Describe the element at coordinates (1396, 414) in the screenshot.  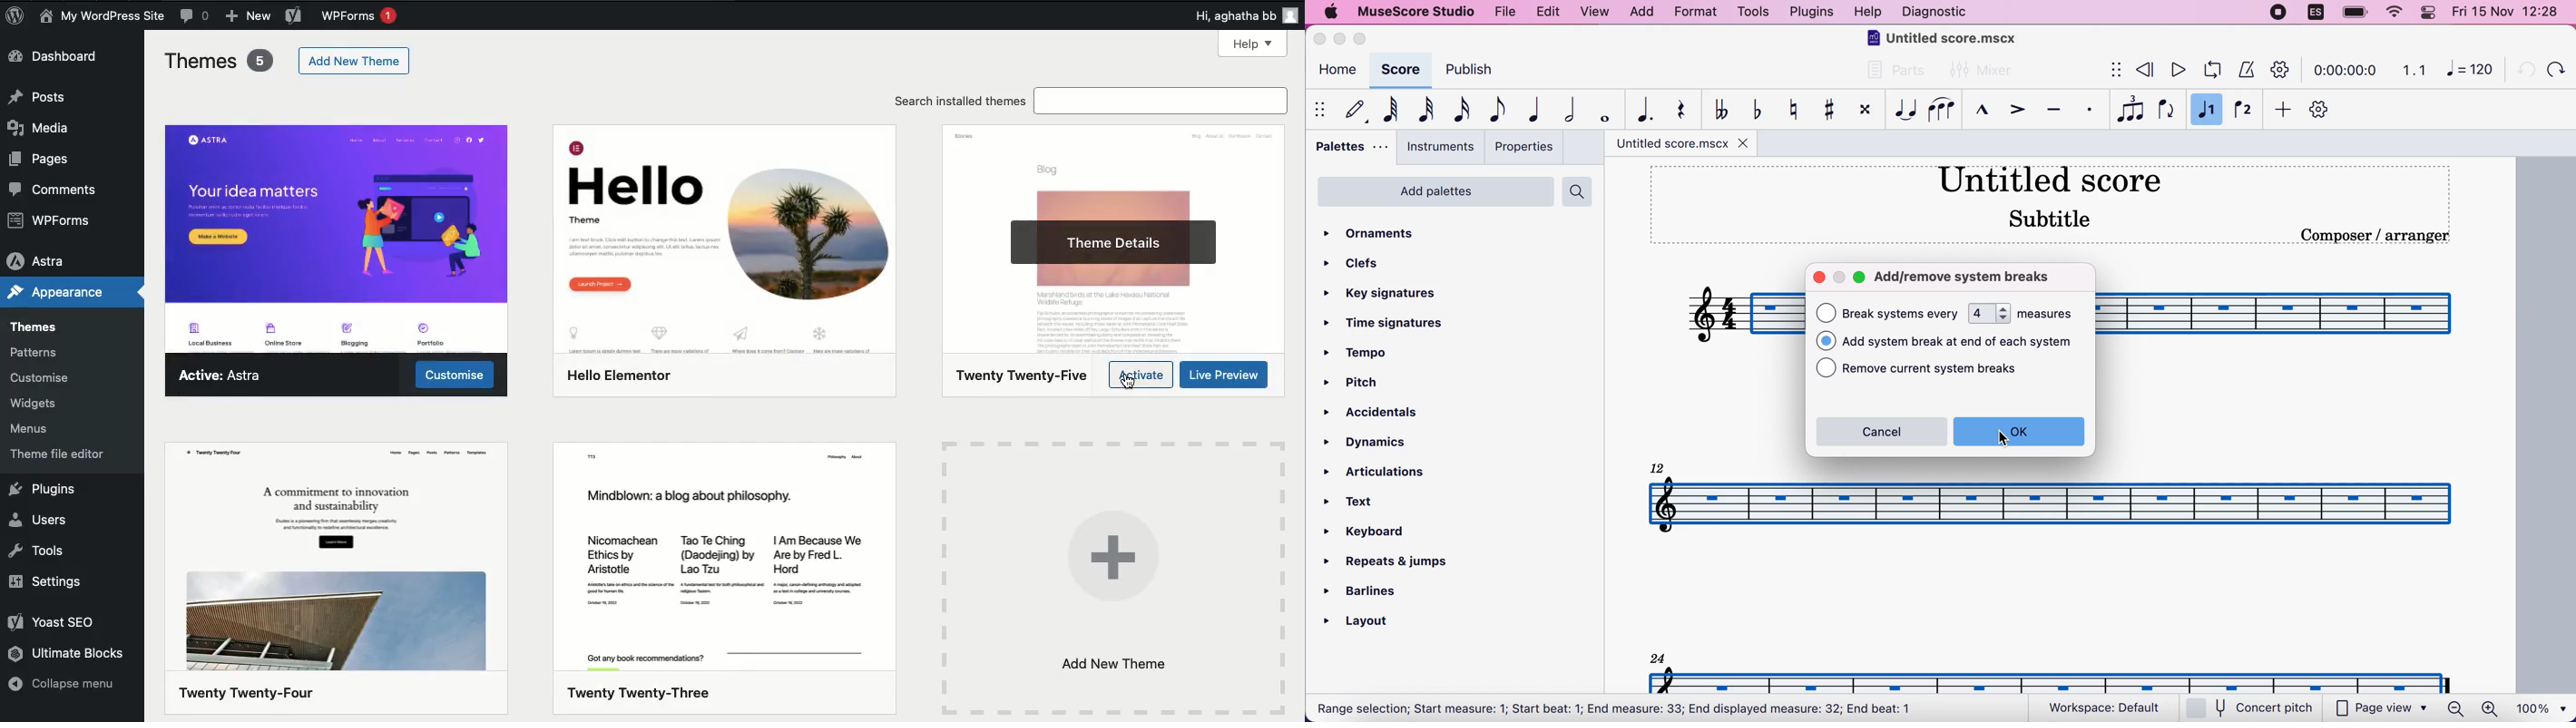
I see `accidentals` at that location.